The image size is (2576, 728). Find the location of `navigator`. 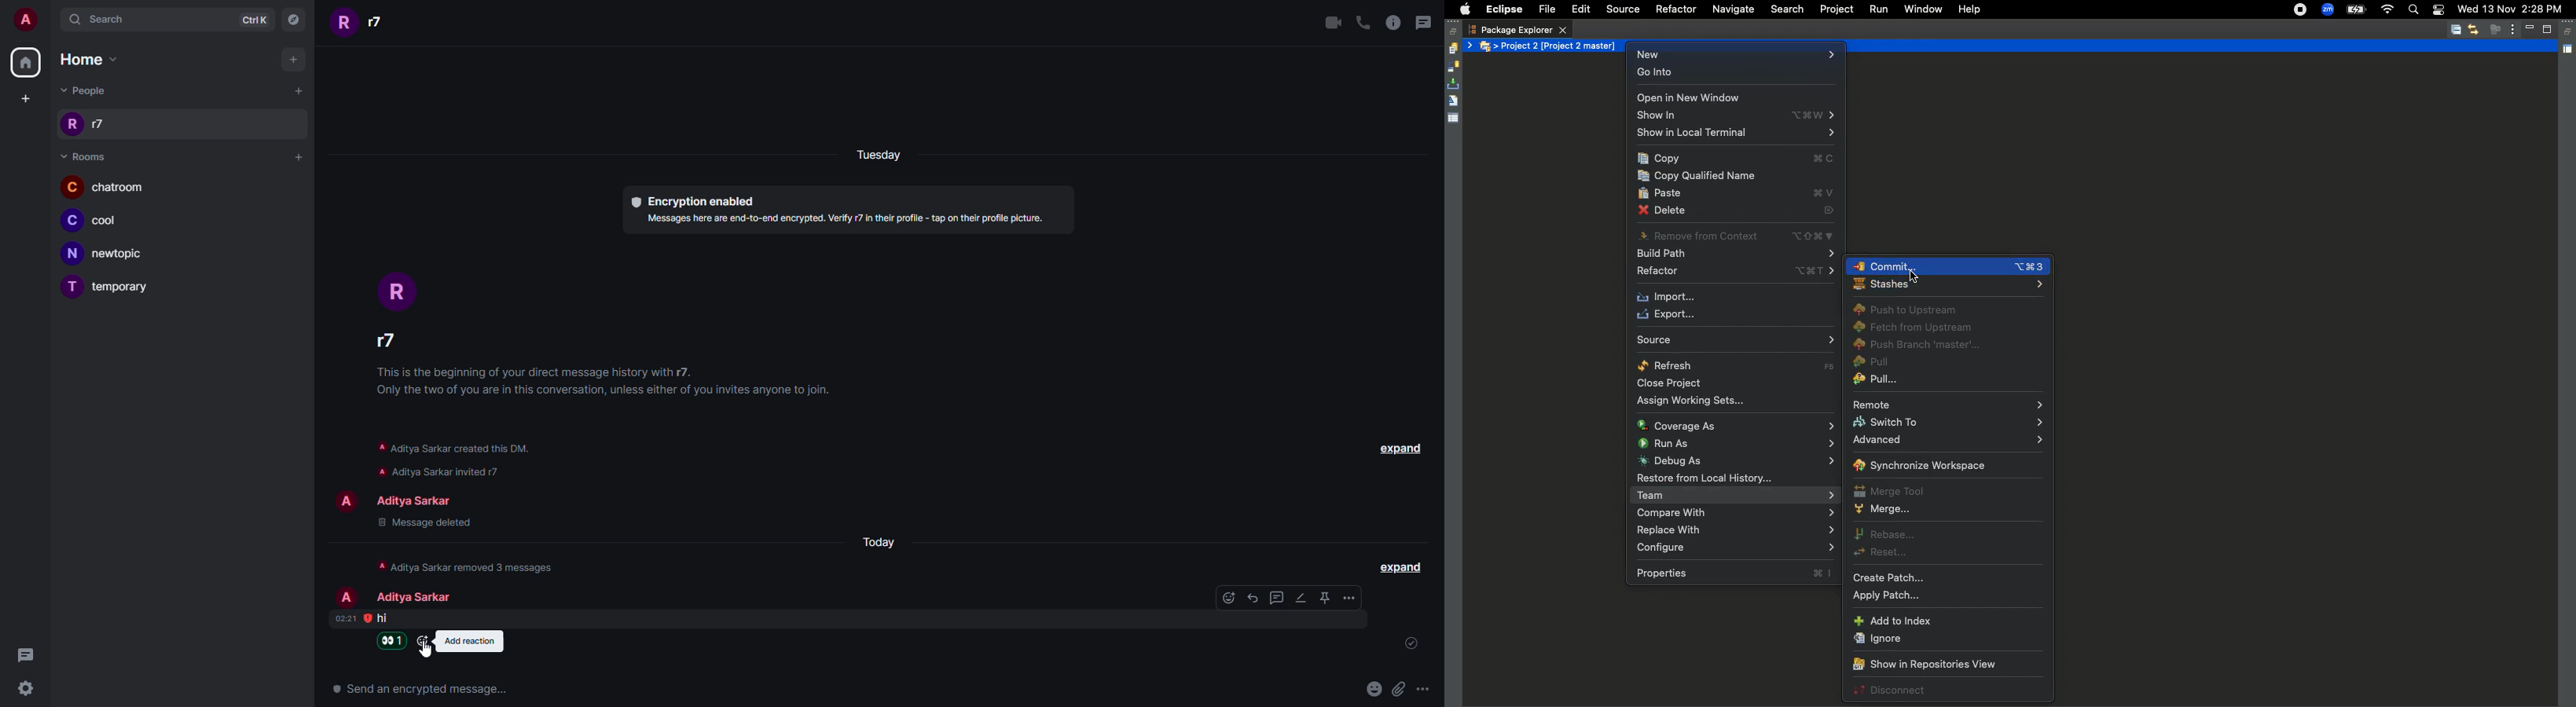

navigator is located at coordinates (298, 20).